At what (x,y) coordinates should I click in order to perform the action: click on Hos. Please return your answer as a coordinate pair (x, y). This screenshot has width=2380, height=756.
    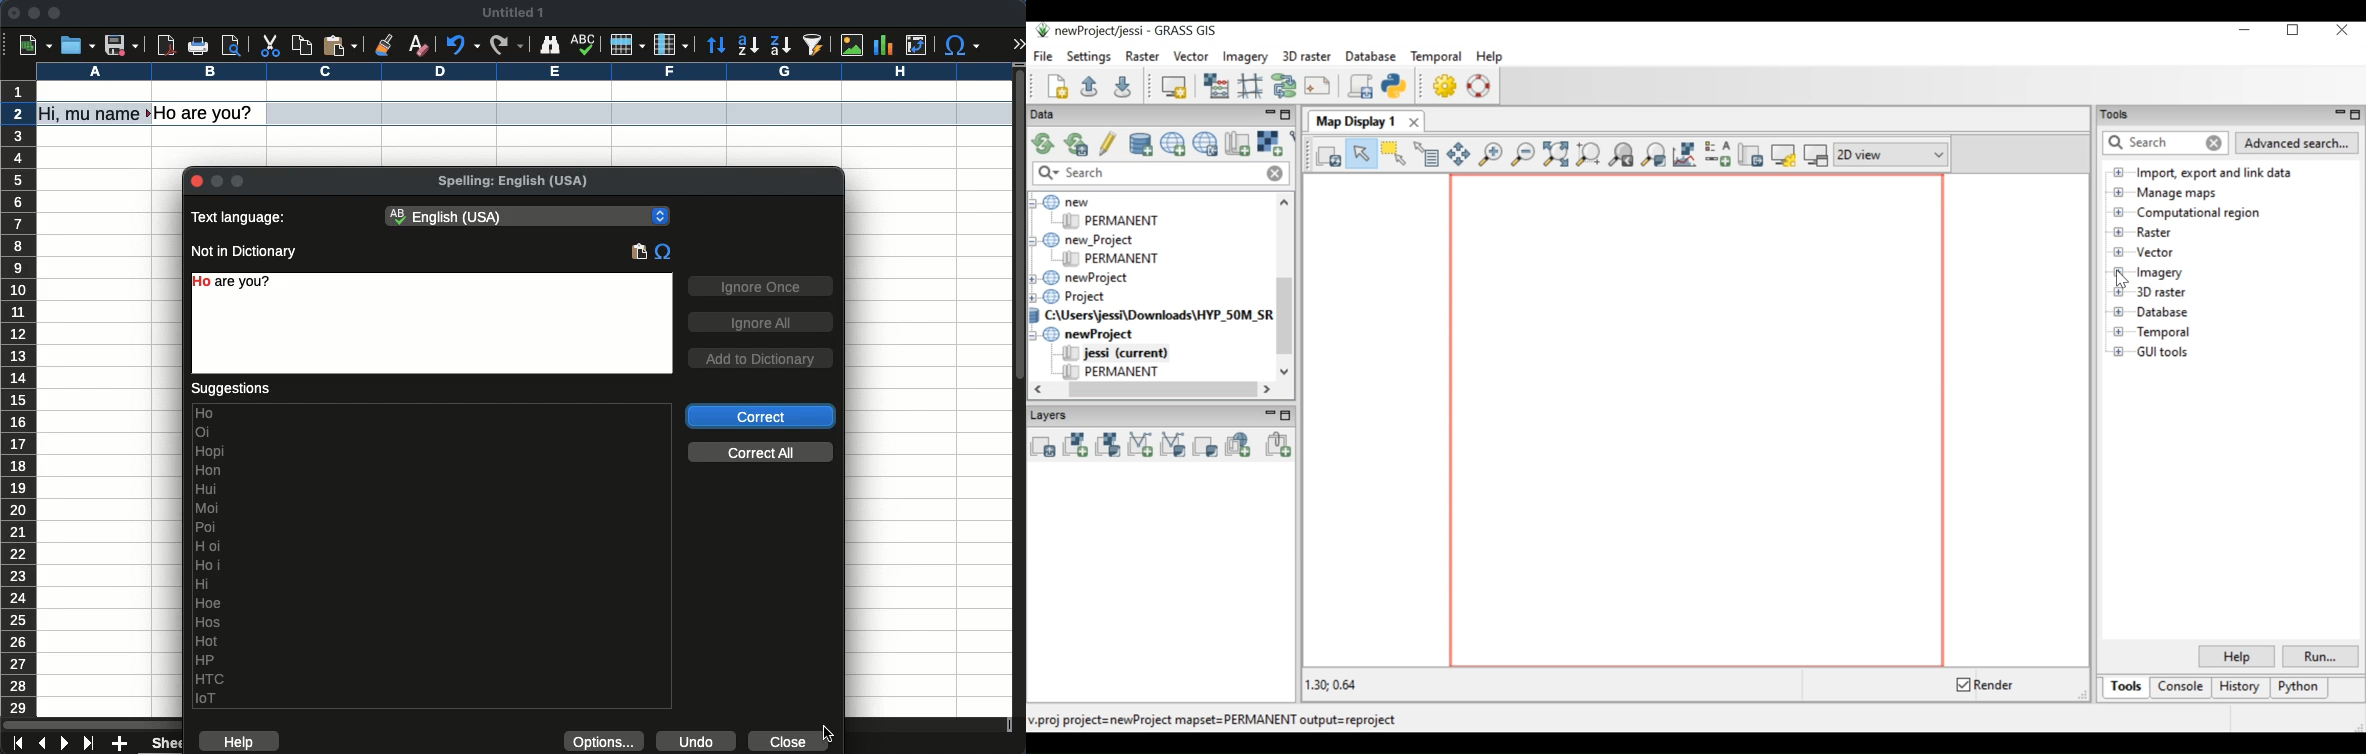
    Looking at the image, I should click on (208, 623).